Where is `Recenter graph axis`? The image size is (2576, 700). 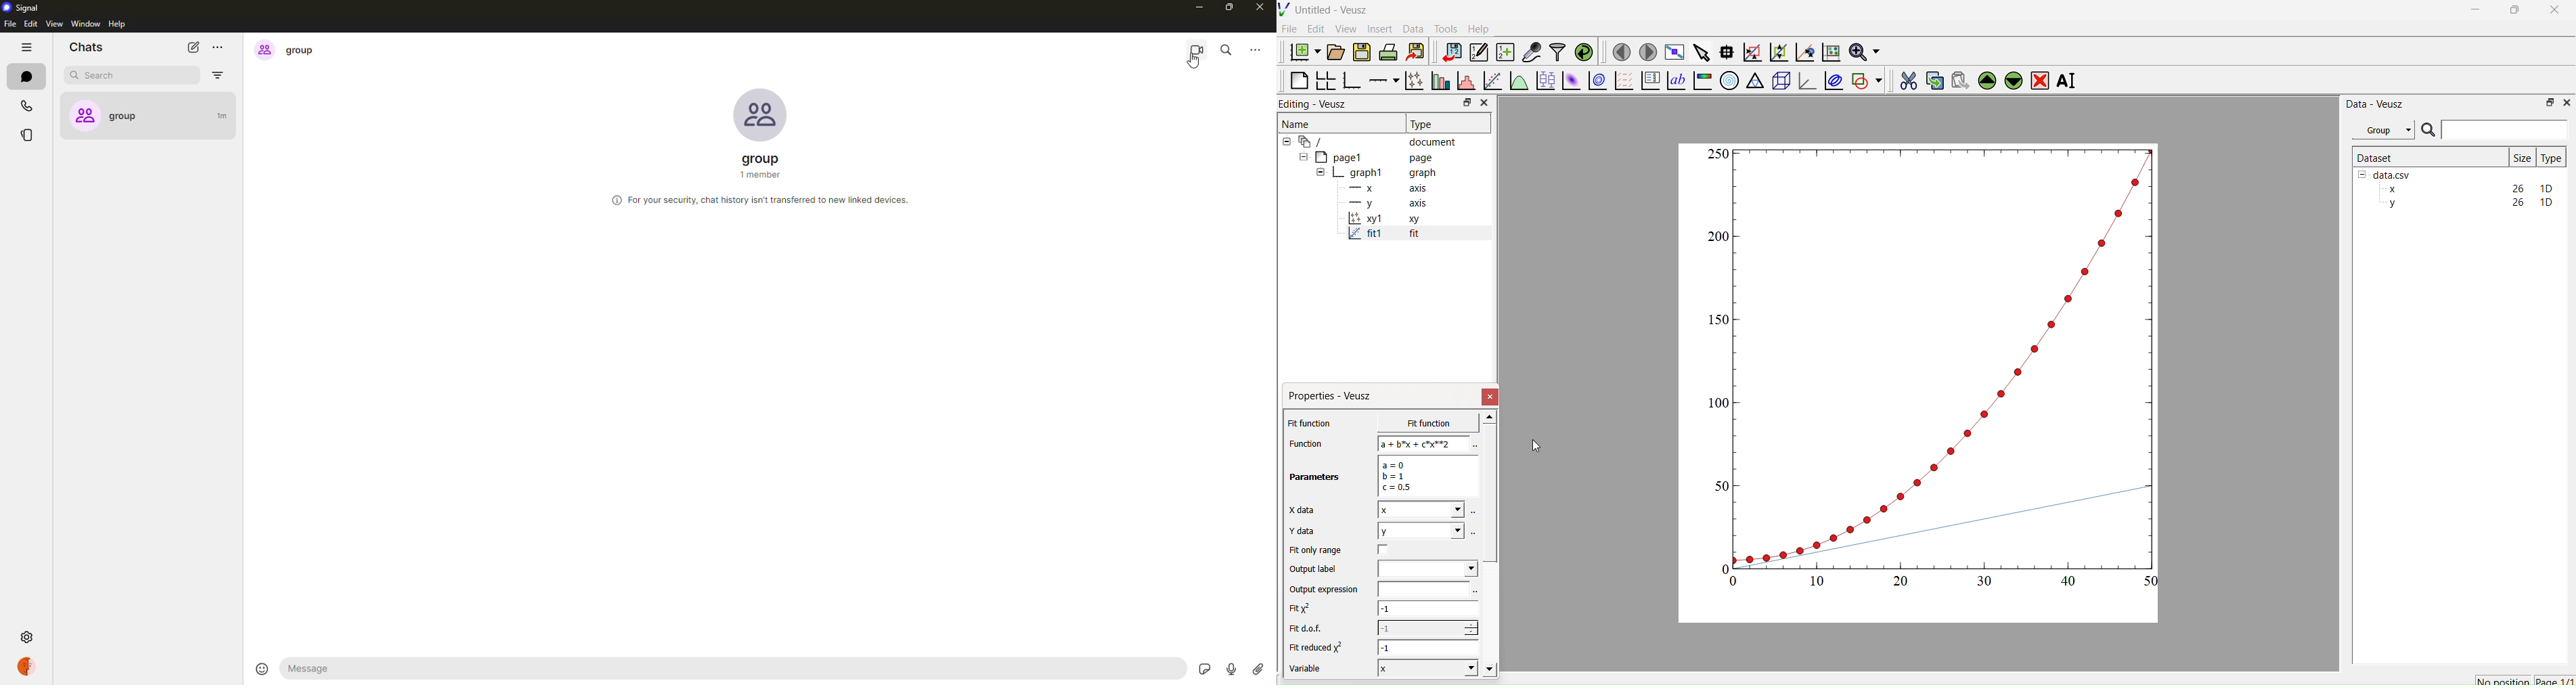
Recenter graph axis is located at coordinates (1804, 51).